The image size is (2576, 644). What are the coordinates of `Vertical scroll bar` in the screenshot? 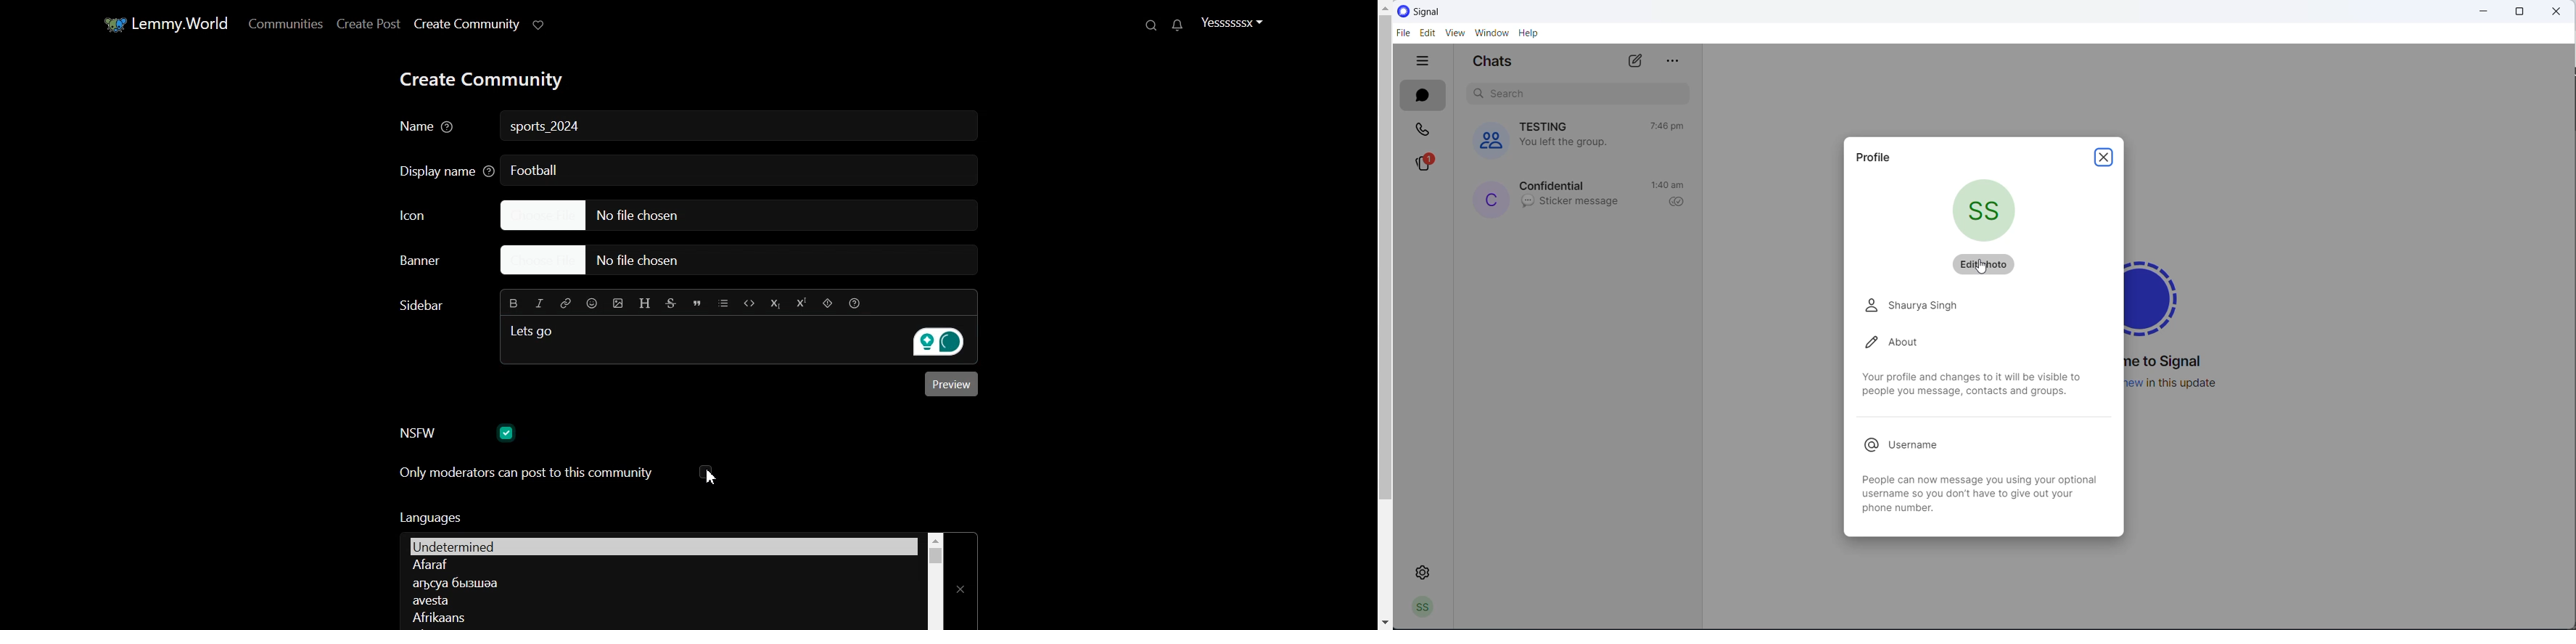 It's located at (935, 581).